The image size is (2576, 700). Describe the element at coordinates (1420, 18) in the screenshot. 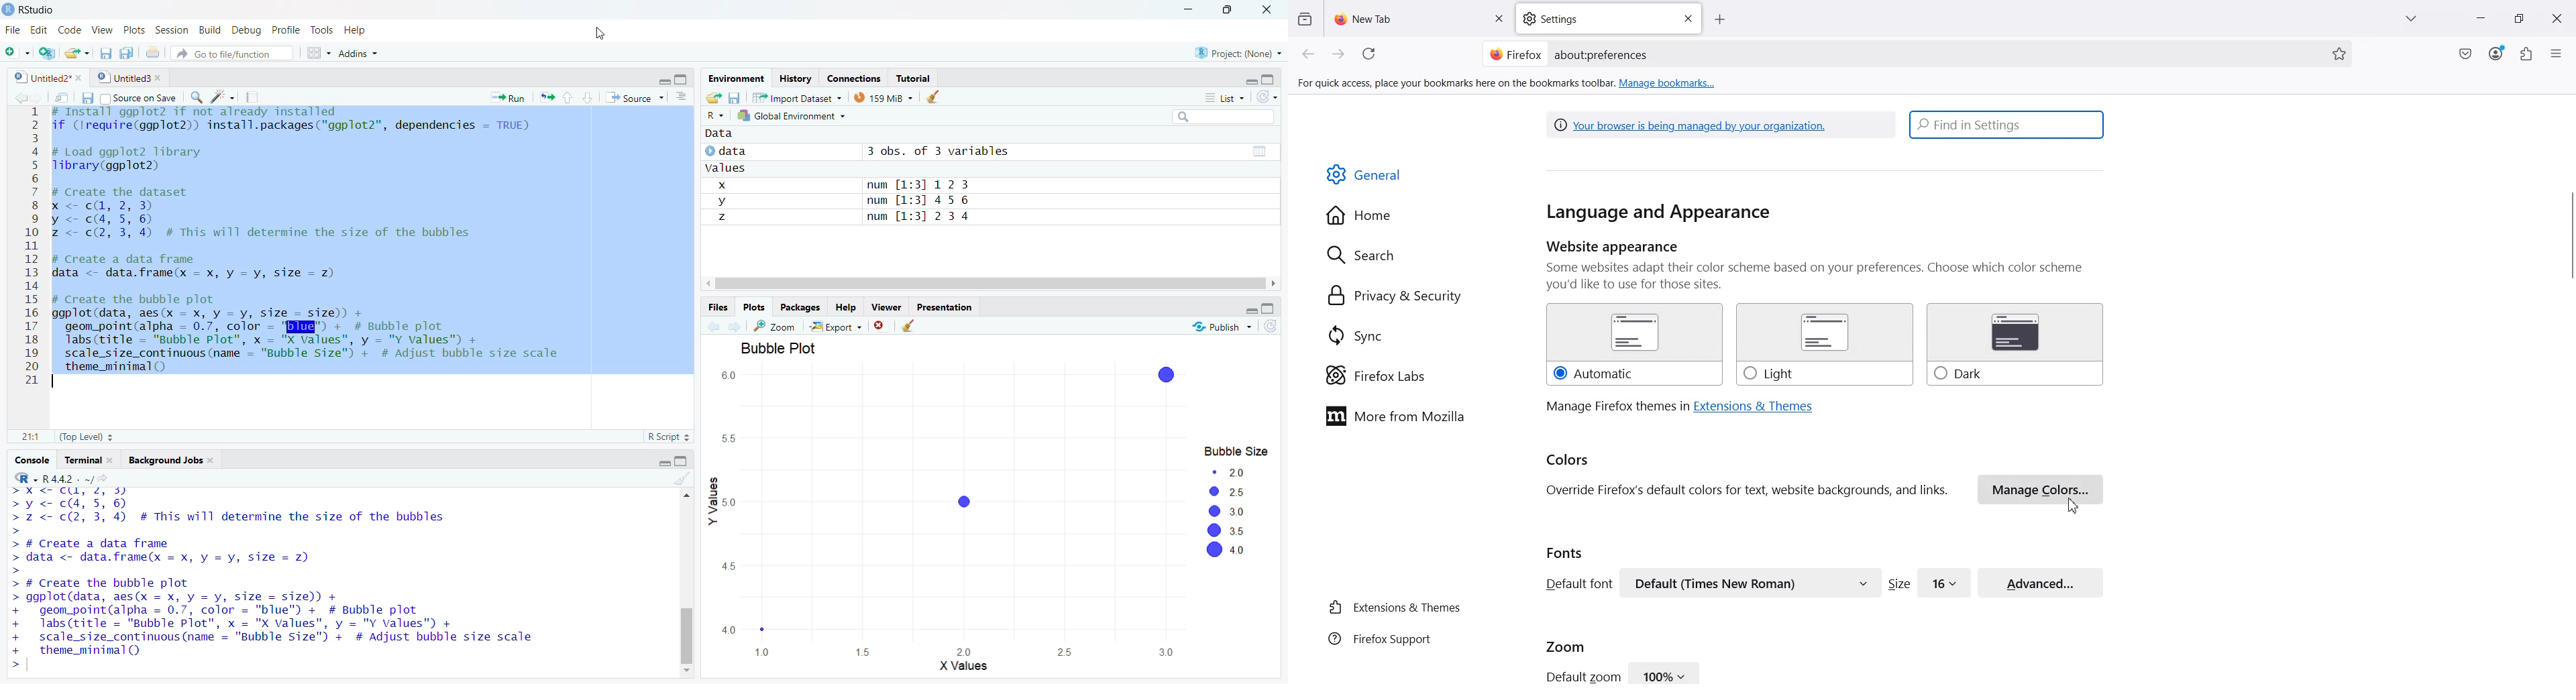

I see `New Tab` at that location.